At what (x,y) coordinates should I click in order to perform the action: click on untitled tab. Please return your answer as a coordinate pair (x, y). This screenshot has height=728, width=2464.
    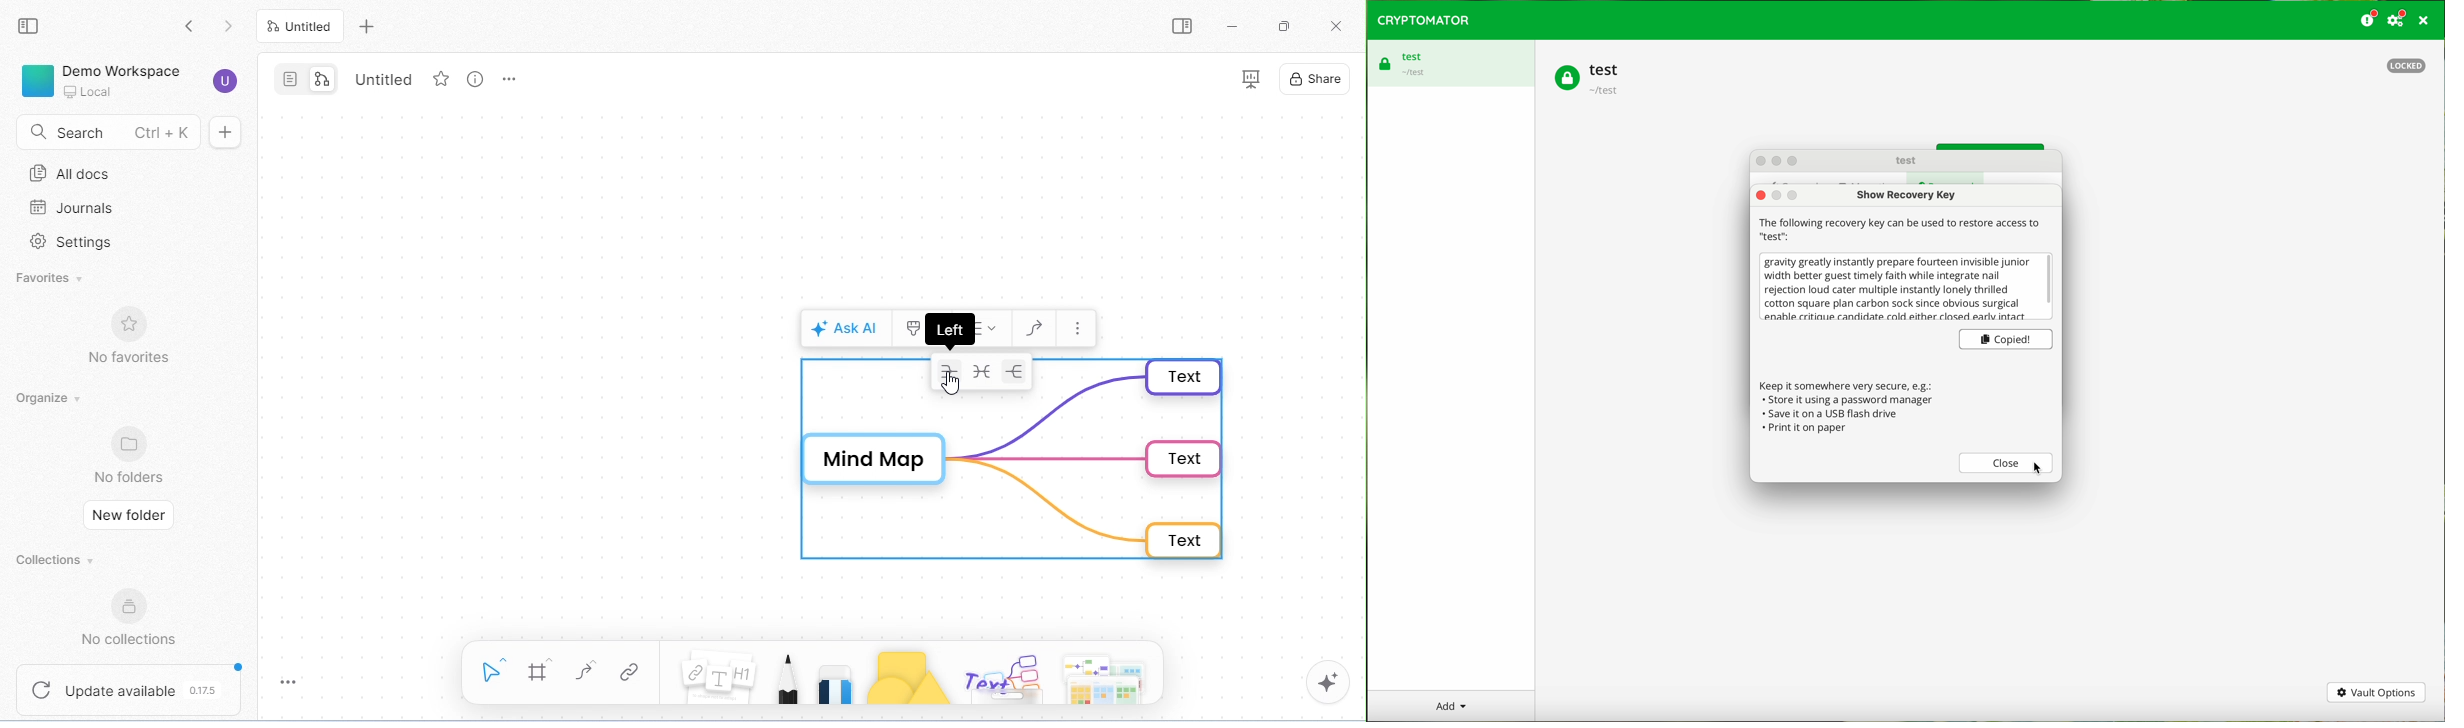
    Looking at the image, I should click on (303, 26).